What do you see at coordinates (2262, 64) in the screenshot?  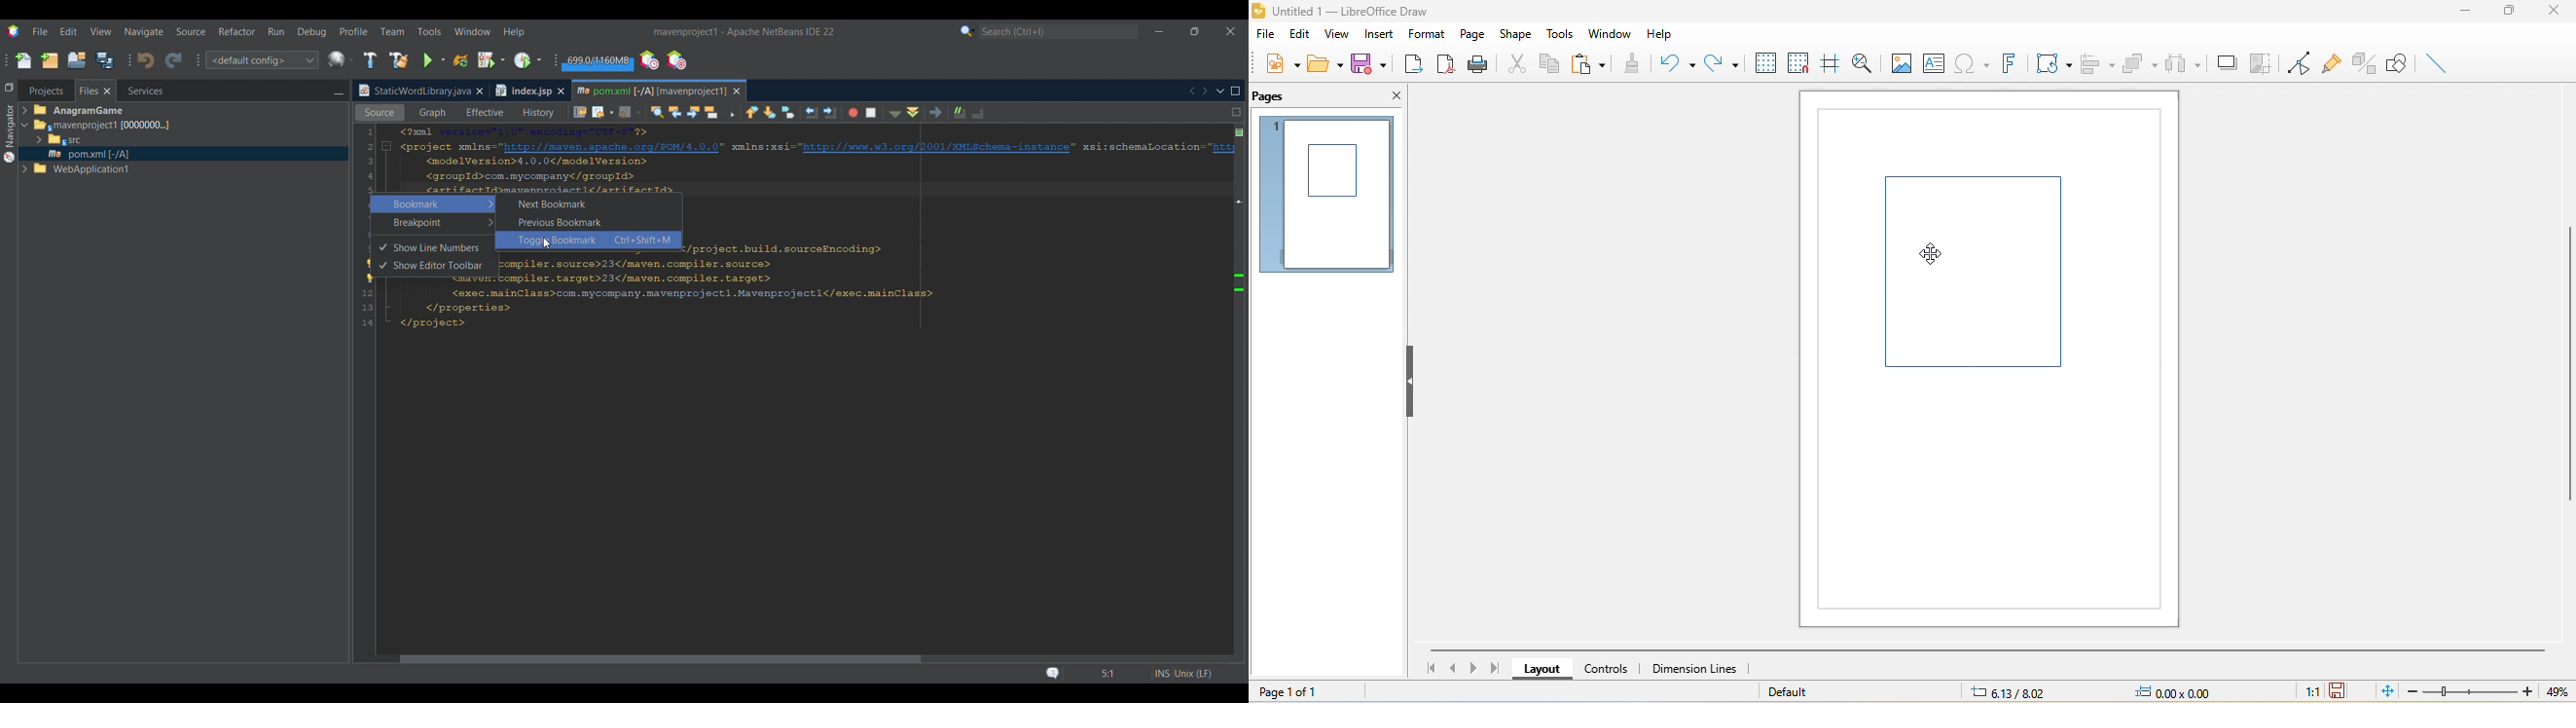 I see `crop image` at bounding box center [2262, 64].